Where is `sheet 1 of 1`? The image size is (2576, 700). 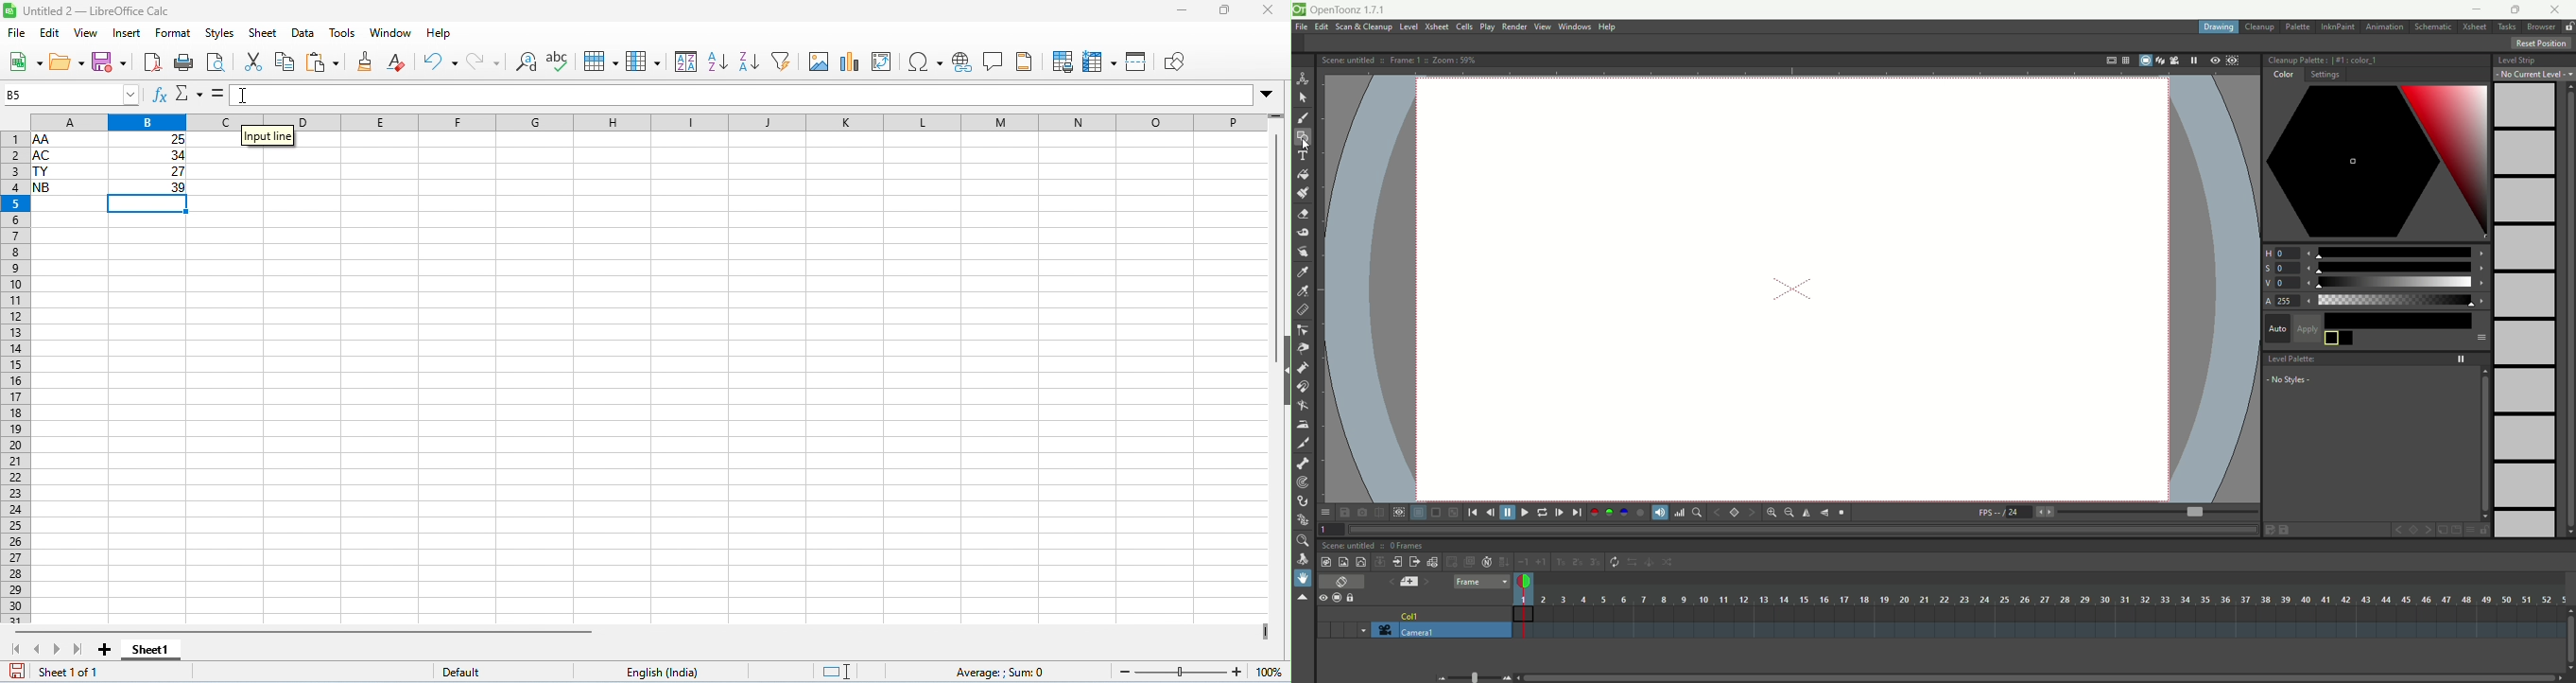
sheet 1 of 1 is located at coordinates (72, 672).